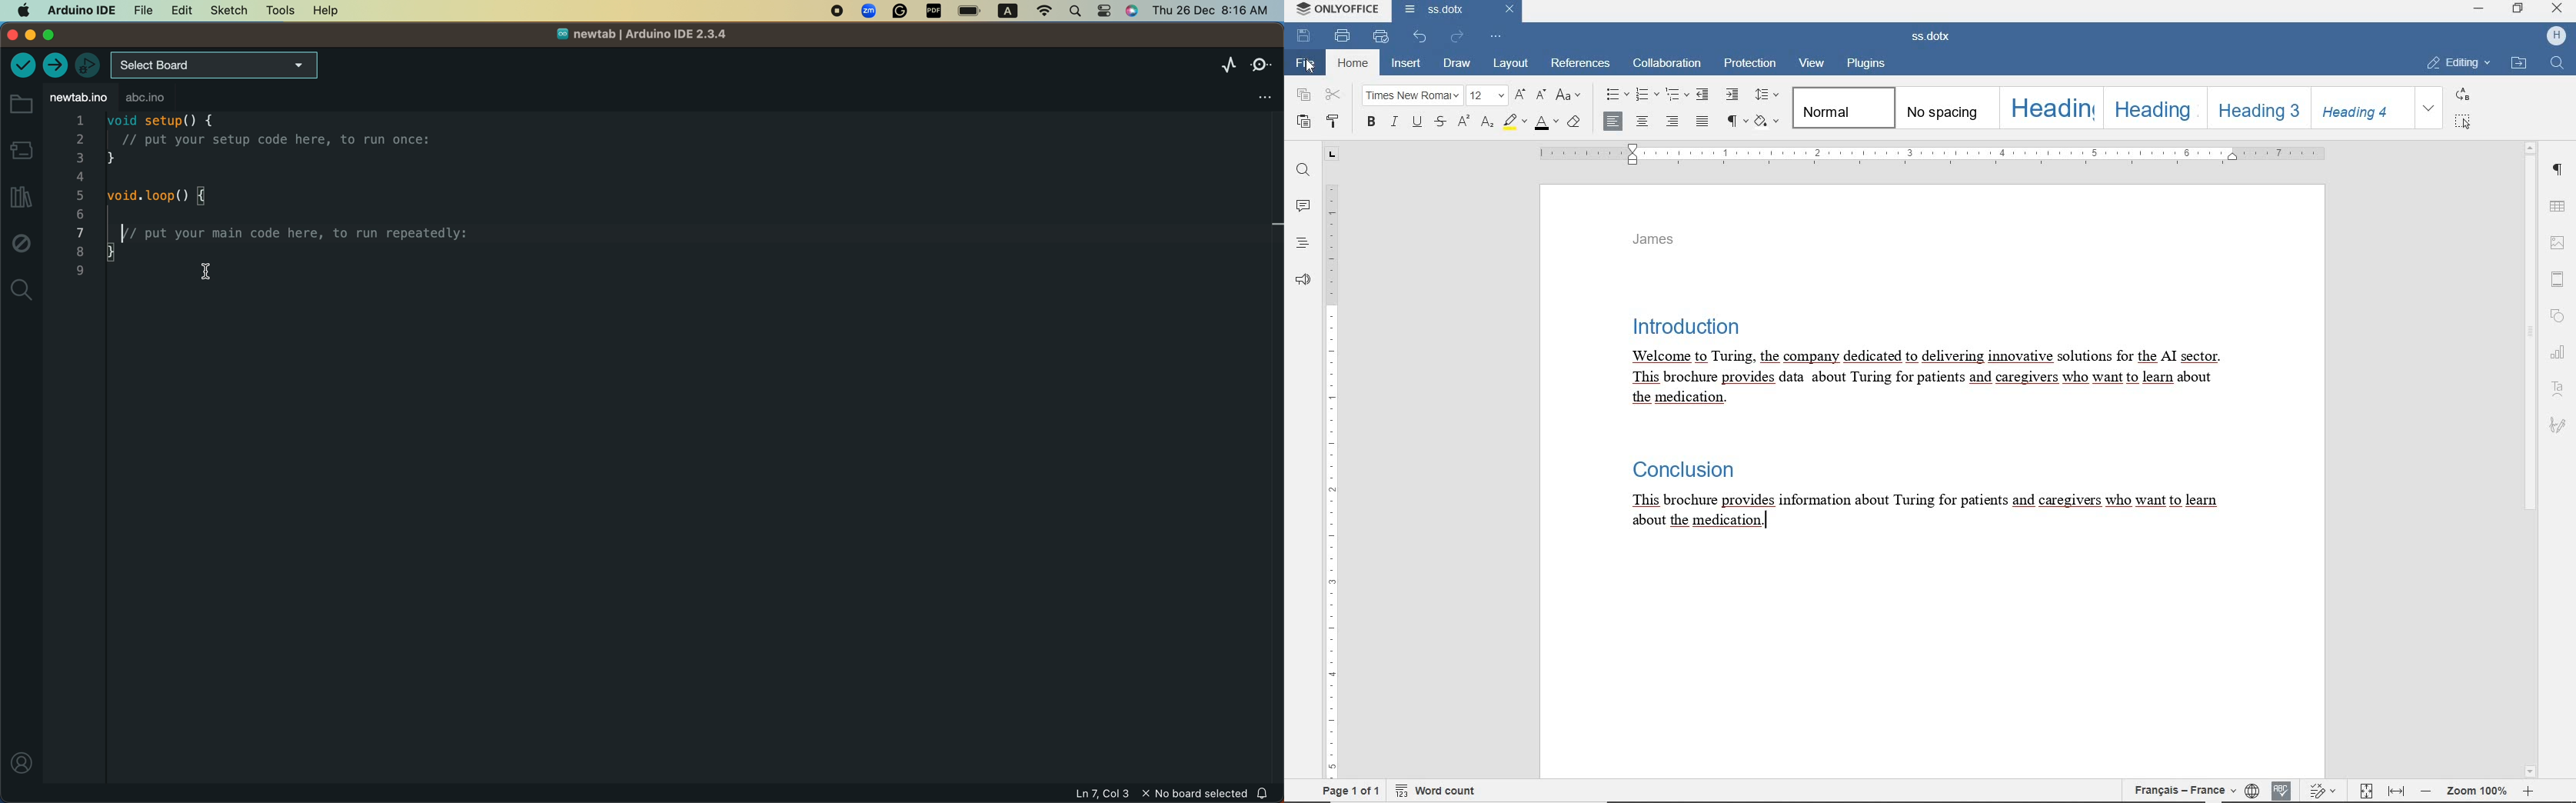 This screenshot has height=812, width=2576. What do you see at coordinates (21, 104) in the screenshot?
I see `folder` at bounding box center [21, 104].